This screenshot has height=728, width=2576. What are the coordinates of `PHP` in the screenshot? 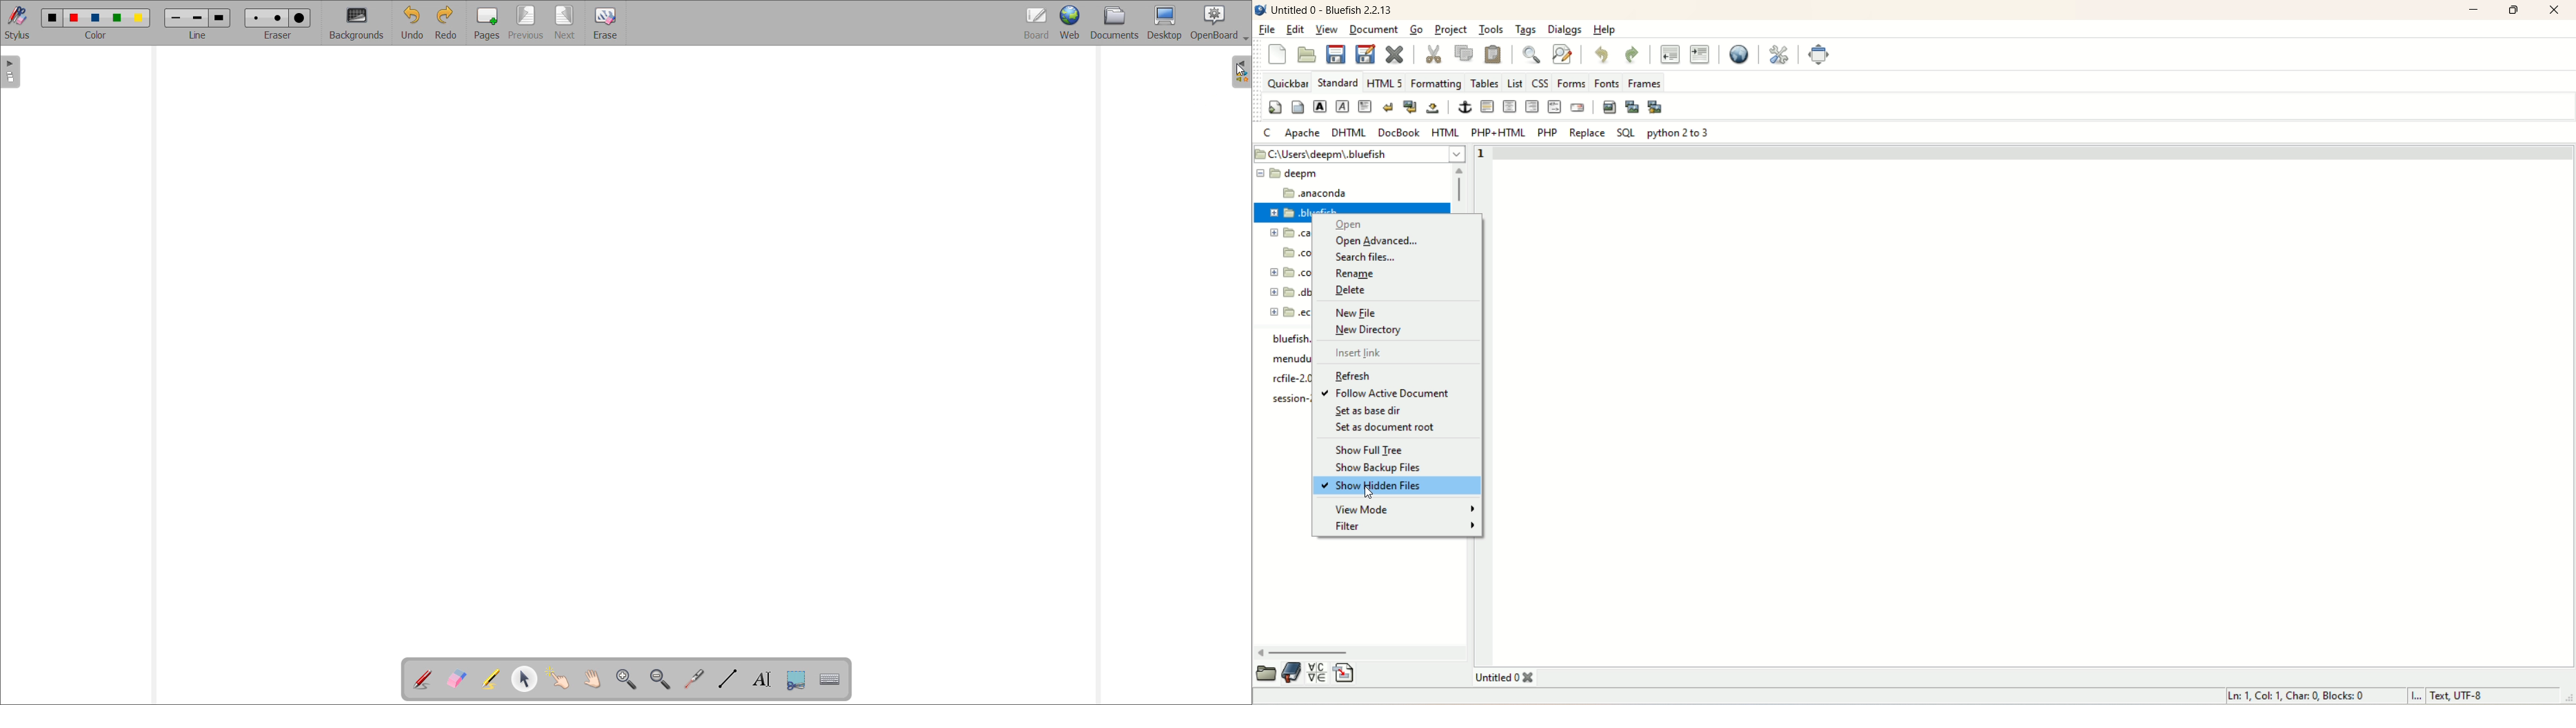 It's located at (1548, 131).